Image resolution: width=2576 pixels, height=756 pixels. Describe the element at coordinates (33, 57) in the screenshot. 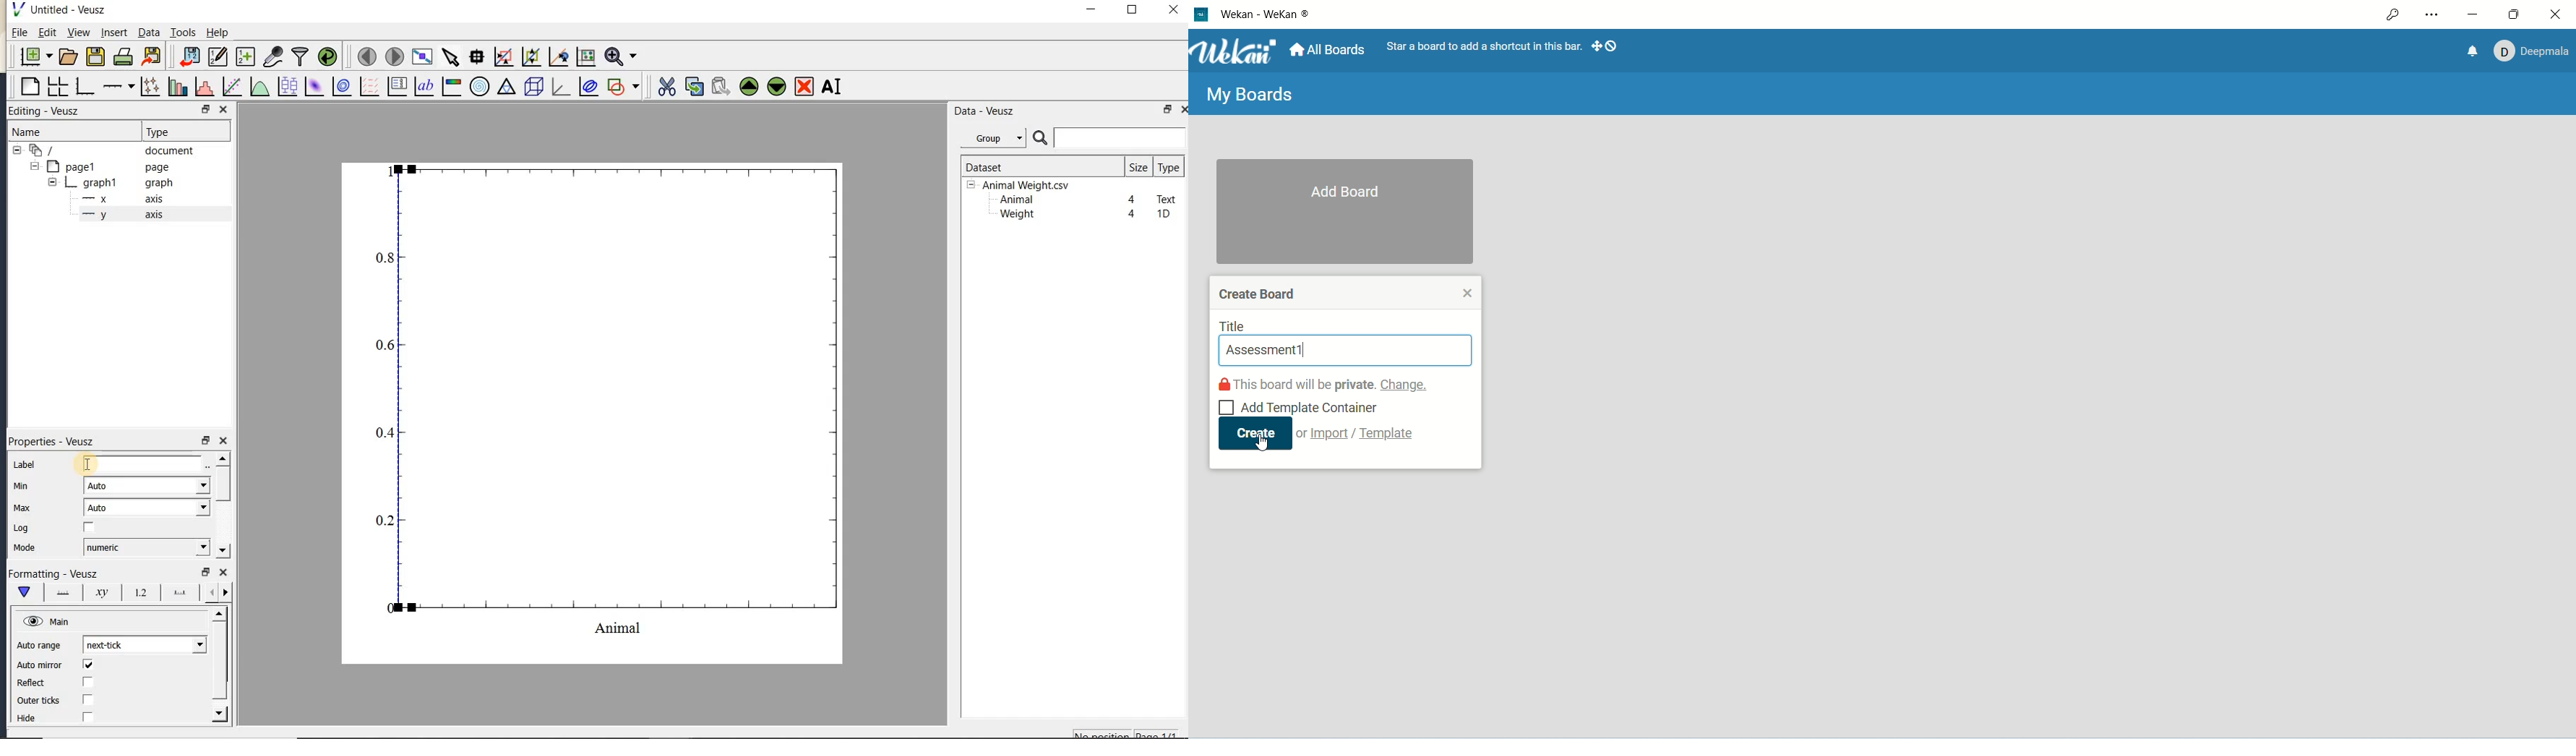

I see `new document` at that location.